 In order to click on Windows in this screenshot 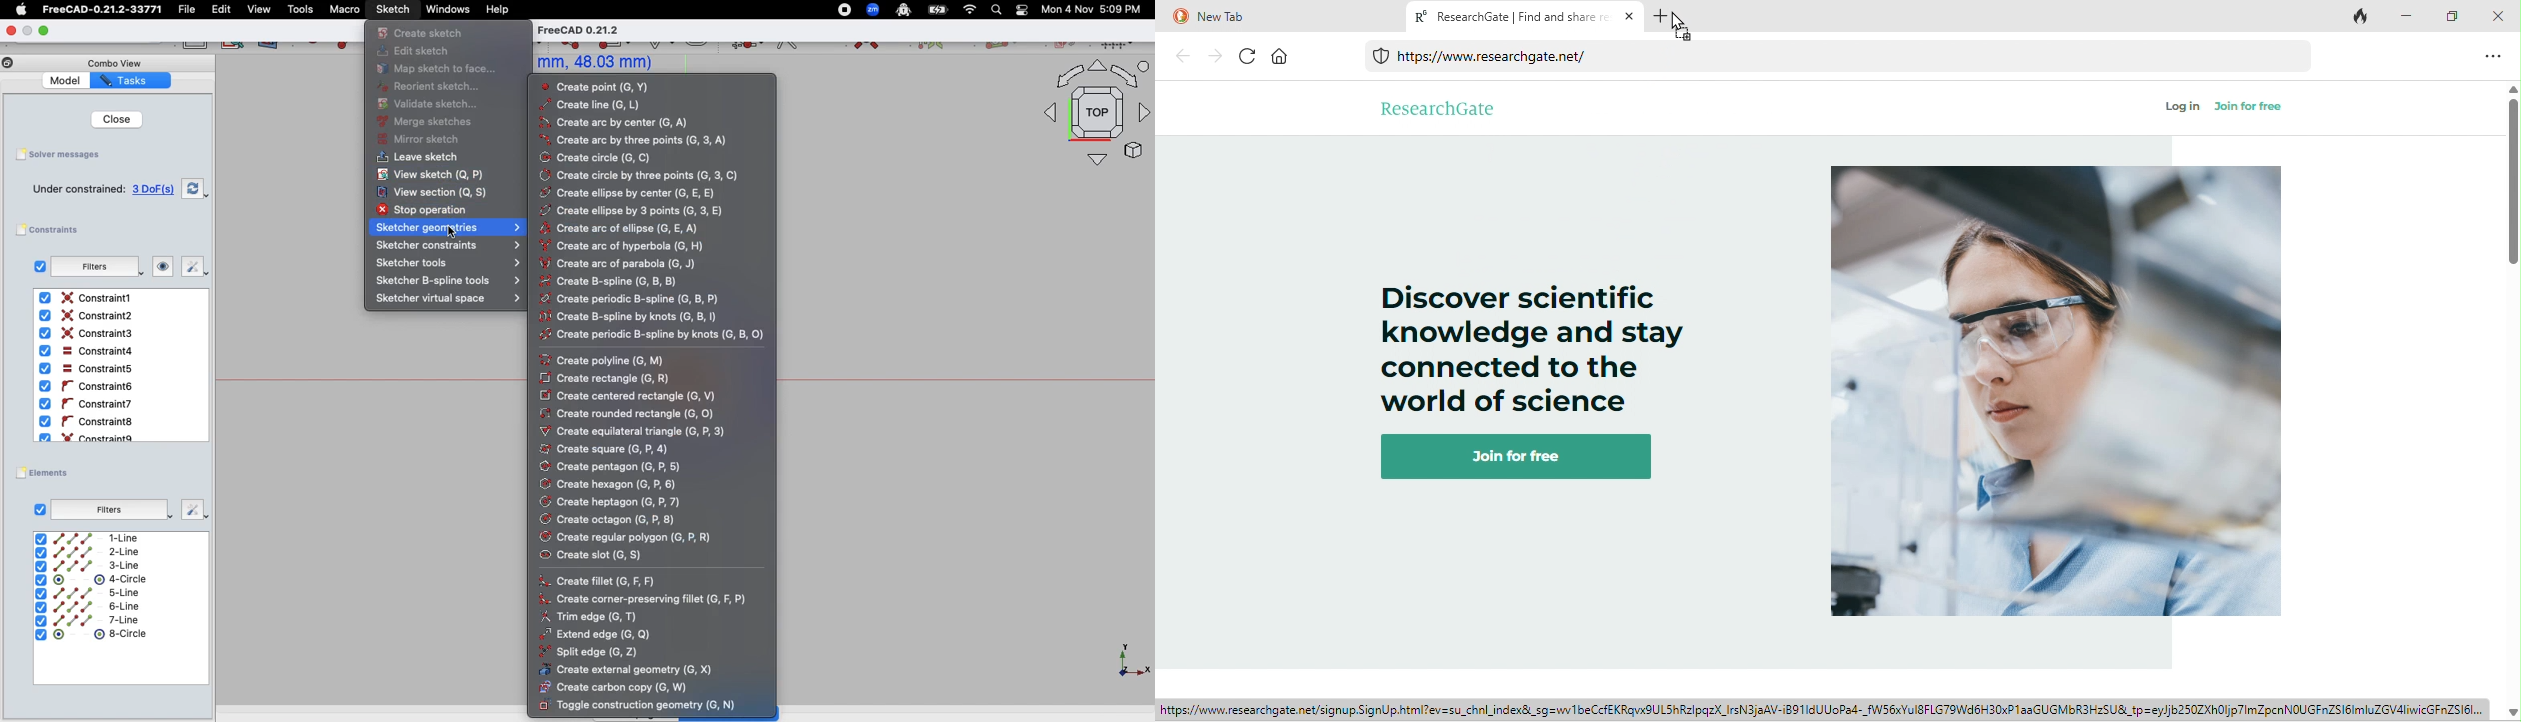, I will do `click(448, 10)`.